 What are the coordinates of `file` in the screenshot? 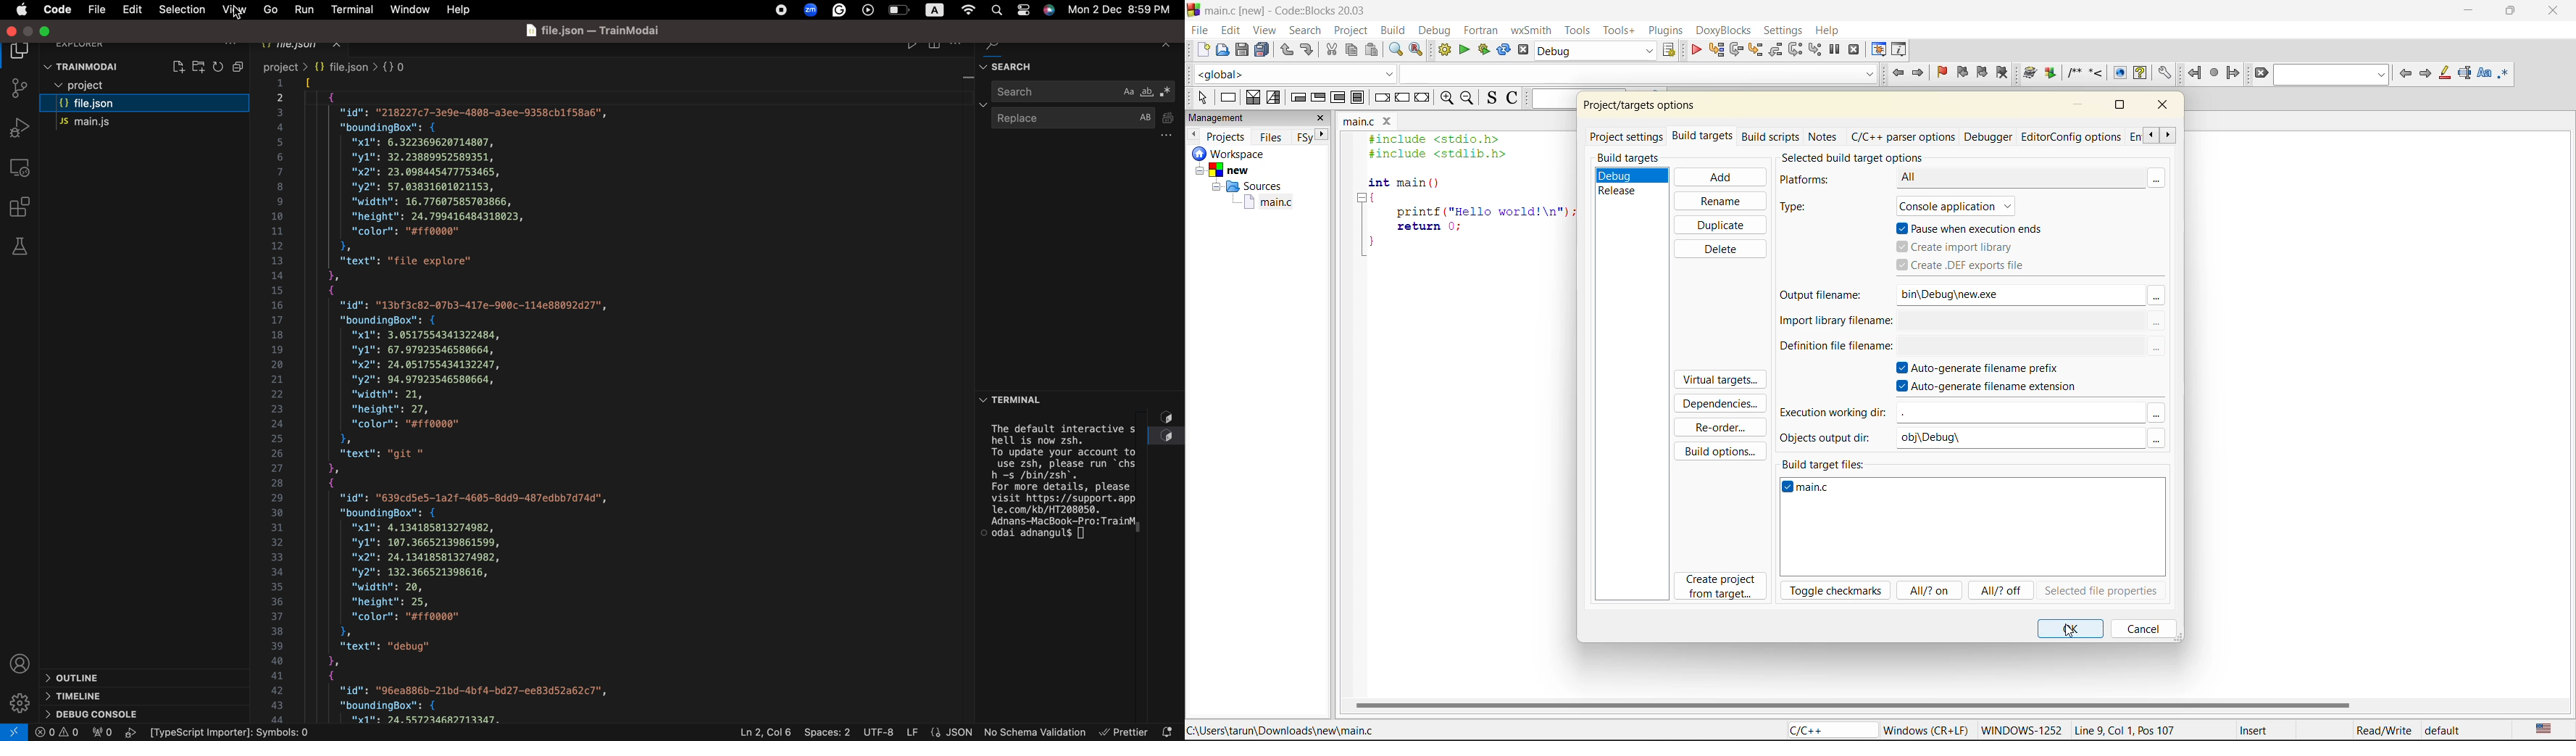 It's located at (1201, 33).